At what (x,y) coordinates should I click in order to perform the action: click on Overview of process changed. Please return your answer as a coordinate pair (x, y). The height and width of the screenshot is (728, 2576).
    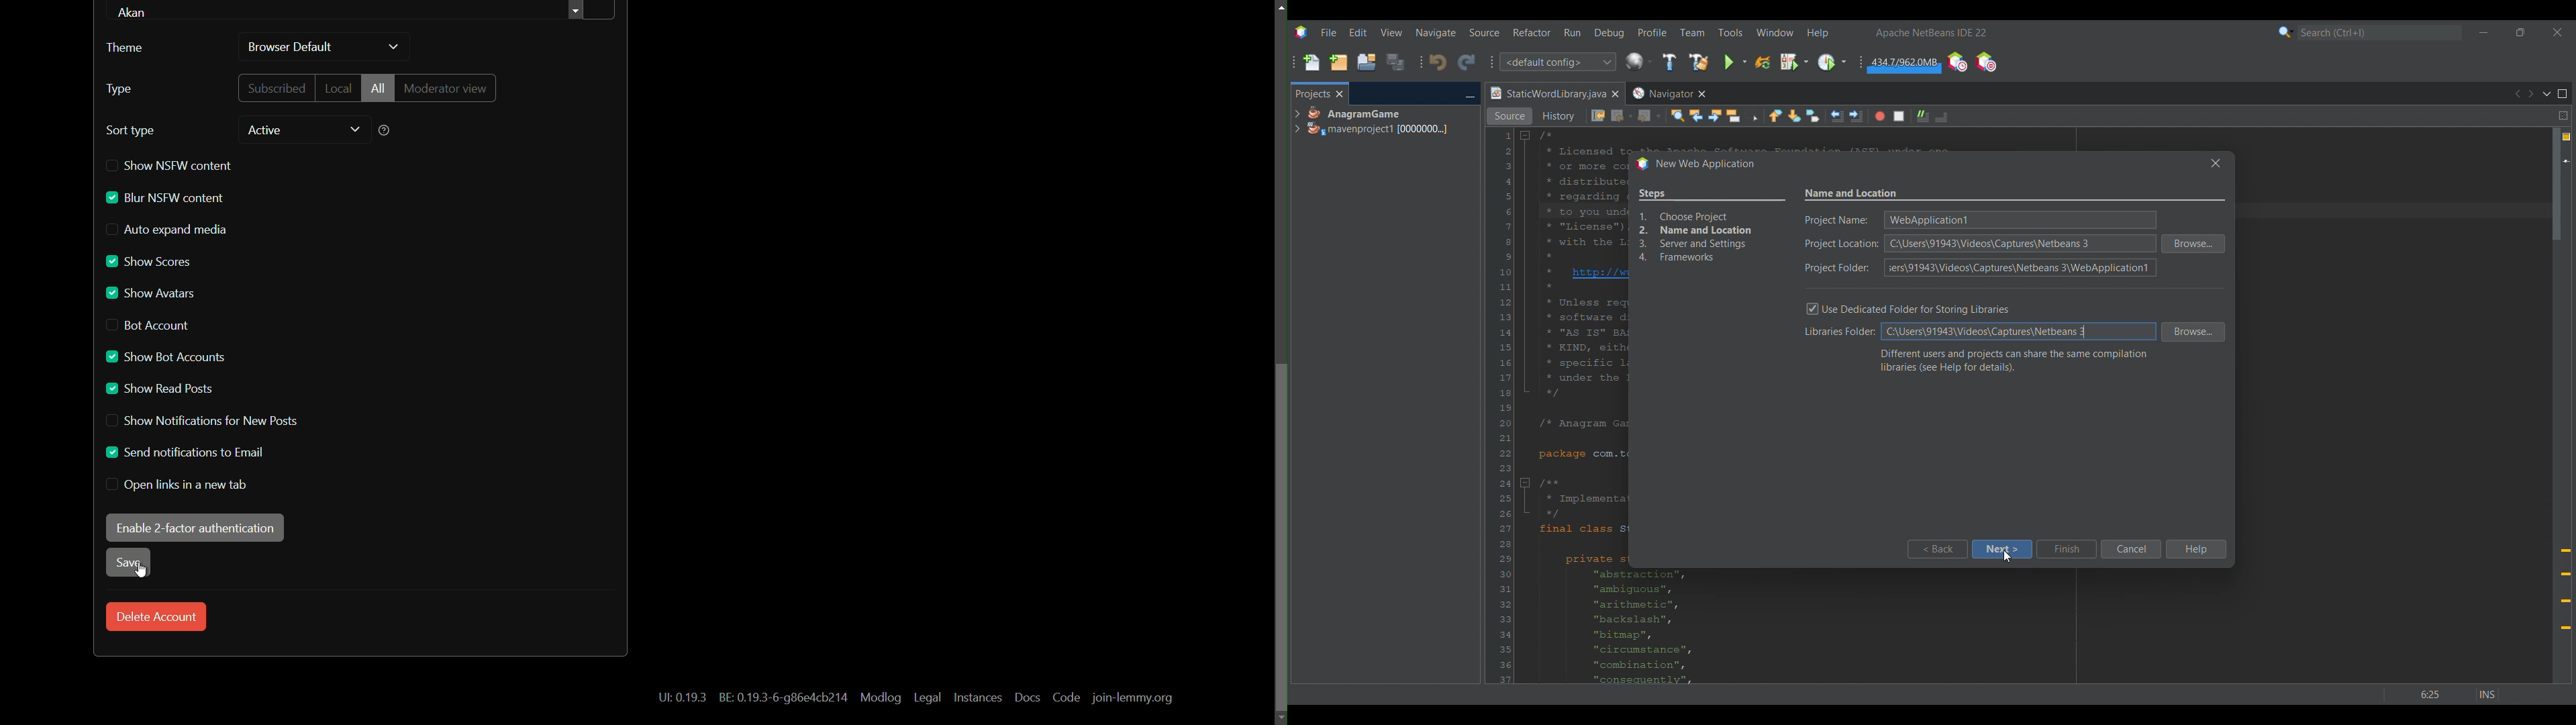
    Looking at the image, I should click on (1712, 227).